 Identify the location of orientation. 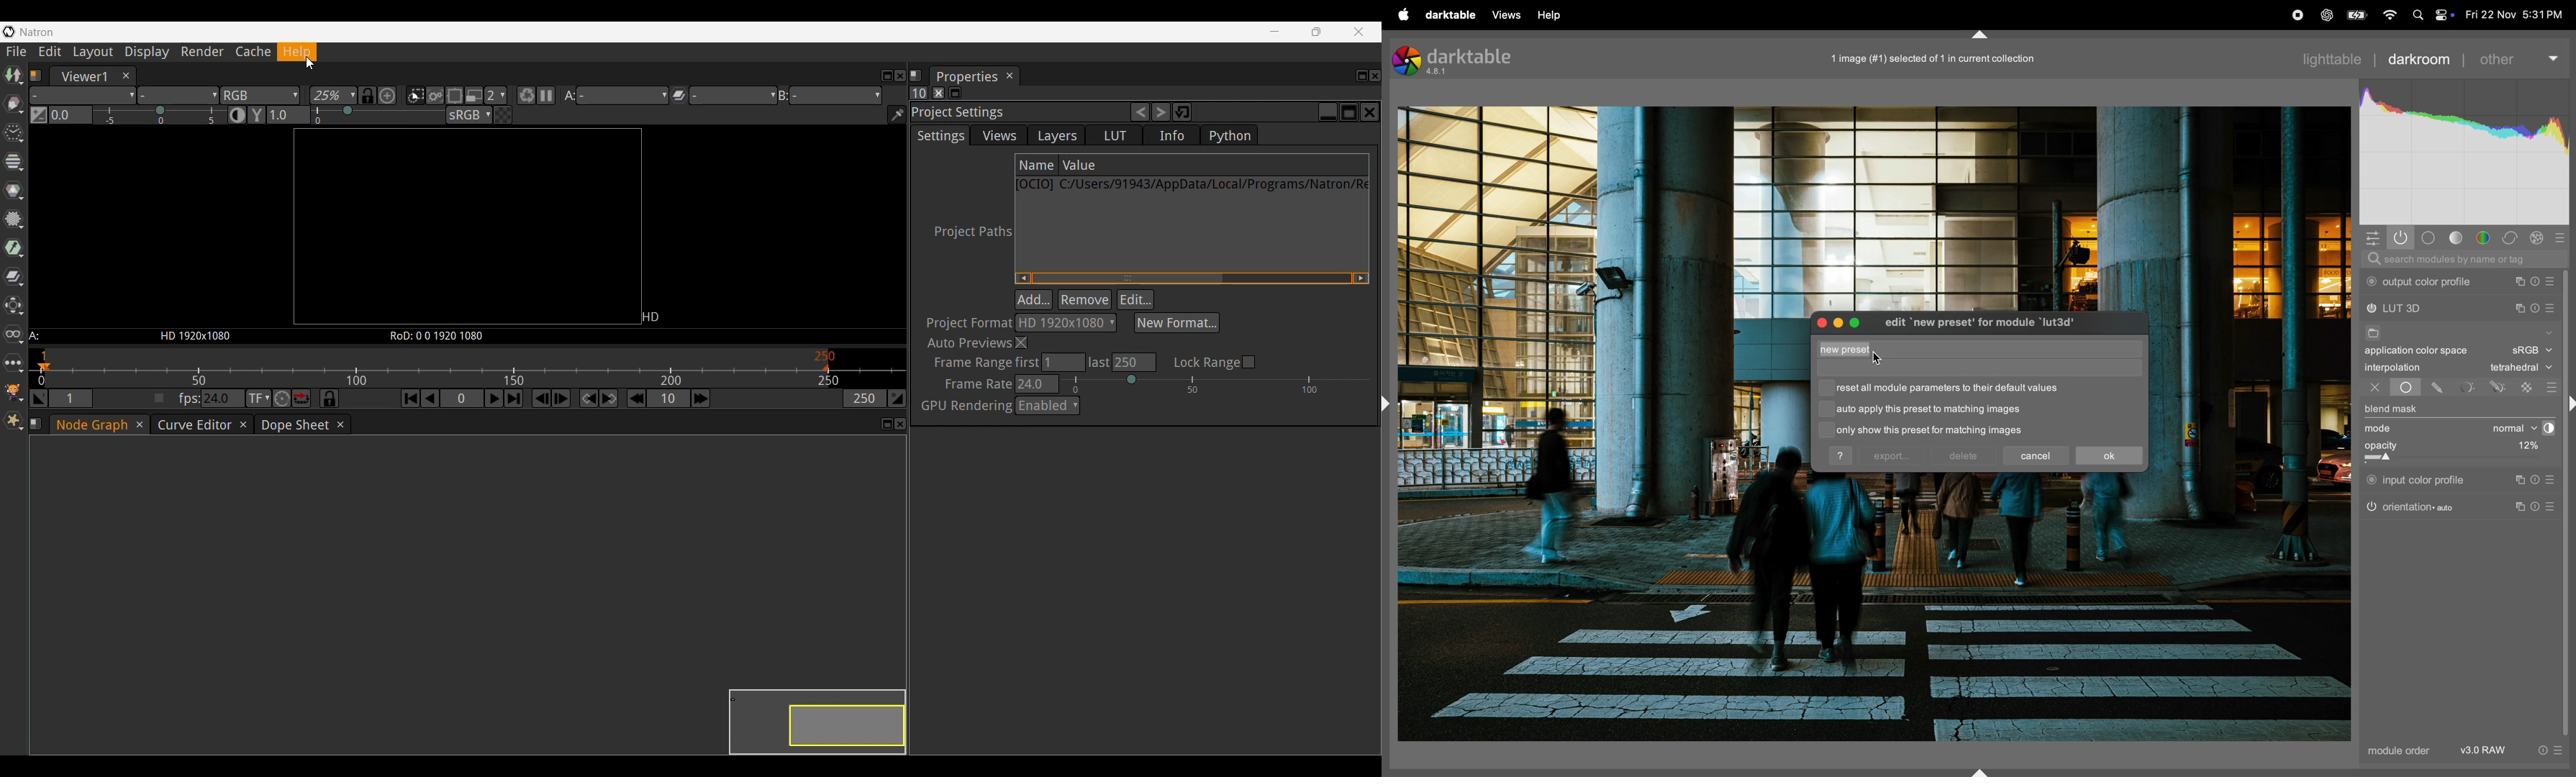
(2411, 506).